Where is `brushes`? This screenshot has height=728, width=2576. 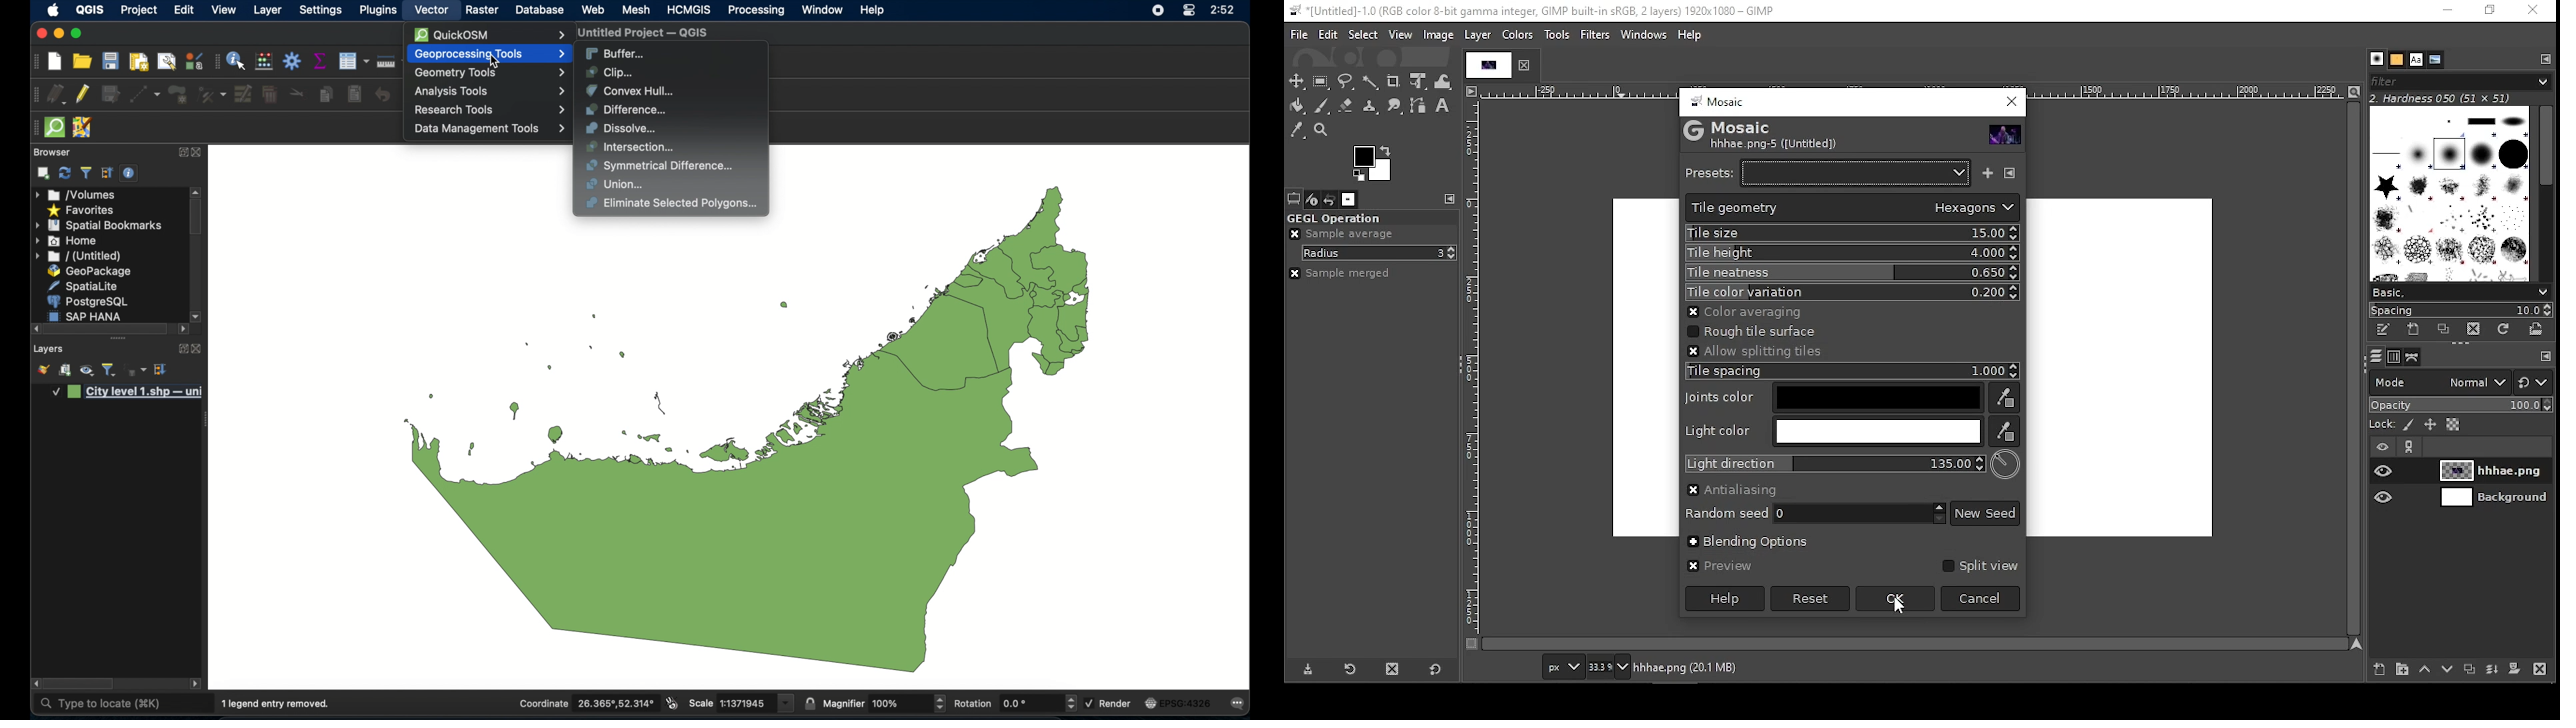
brushes is located at coordinates (2451, 193).